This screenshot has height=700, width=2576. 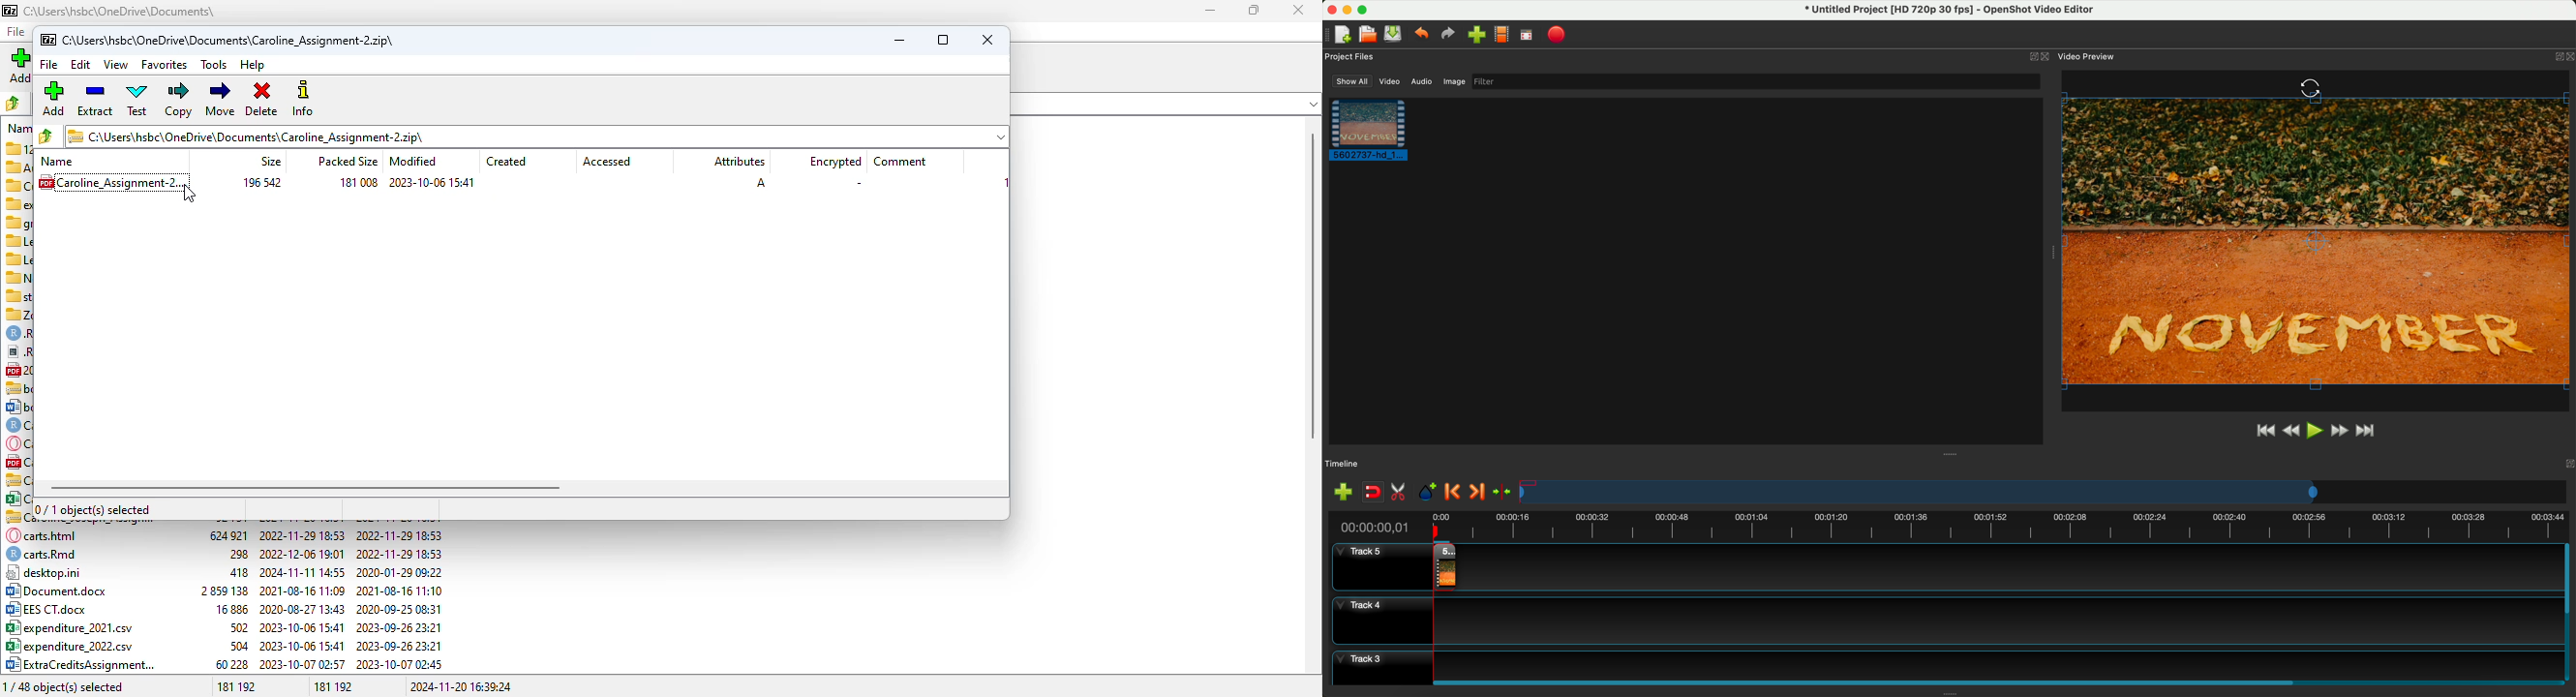 I want to click on , so click(x=1953, y=453).